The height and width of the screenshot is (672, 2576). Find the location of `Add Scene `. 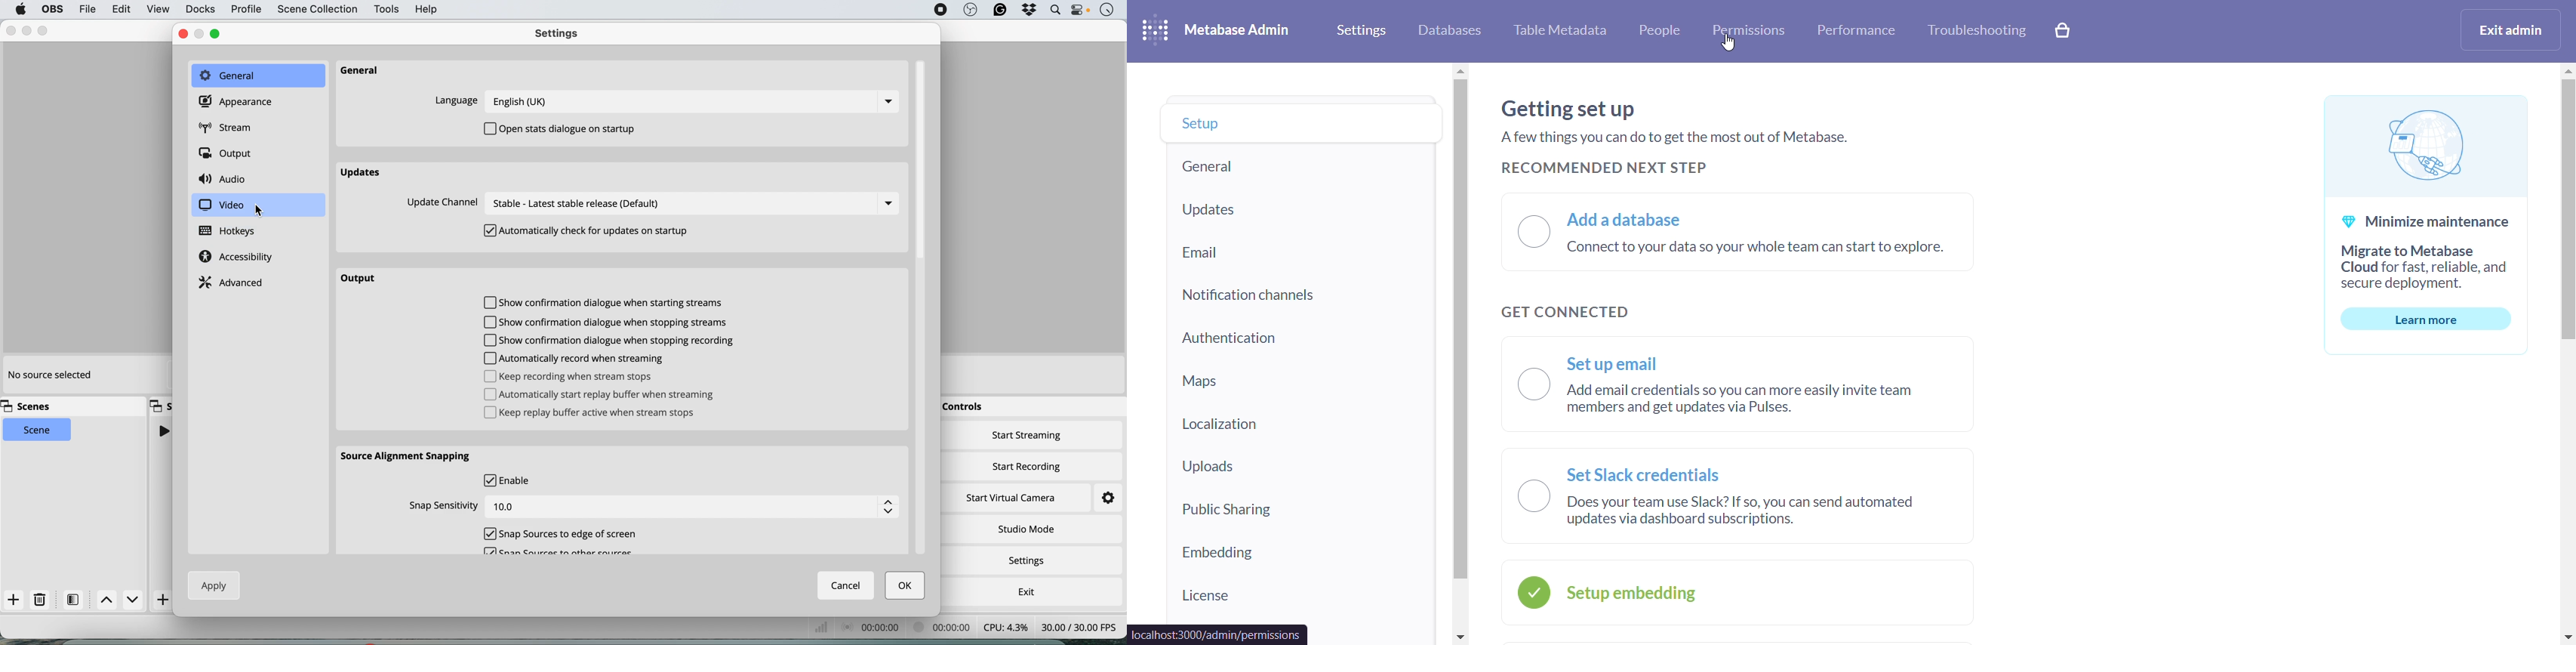

Add Scene  is located at coordinates (164, 600).